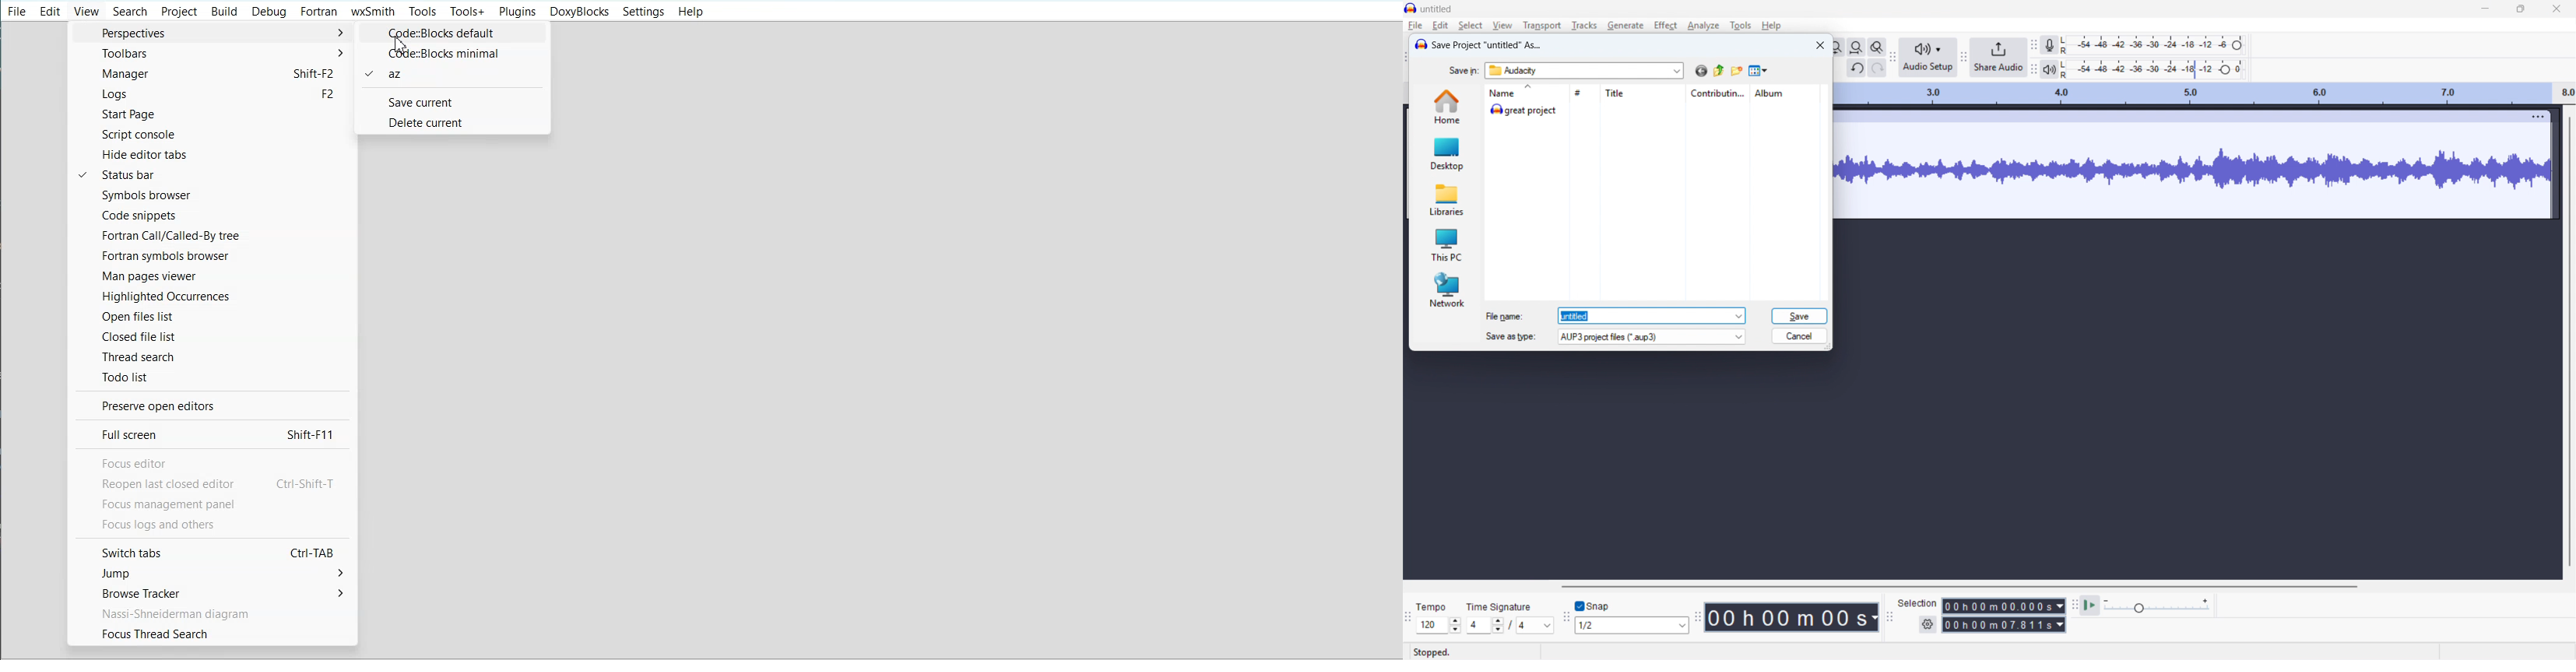  I want to click on Perspective, so click(213, 33).